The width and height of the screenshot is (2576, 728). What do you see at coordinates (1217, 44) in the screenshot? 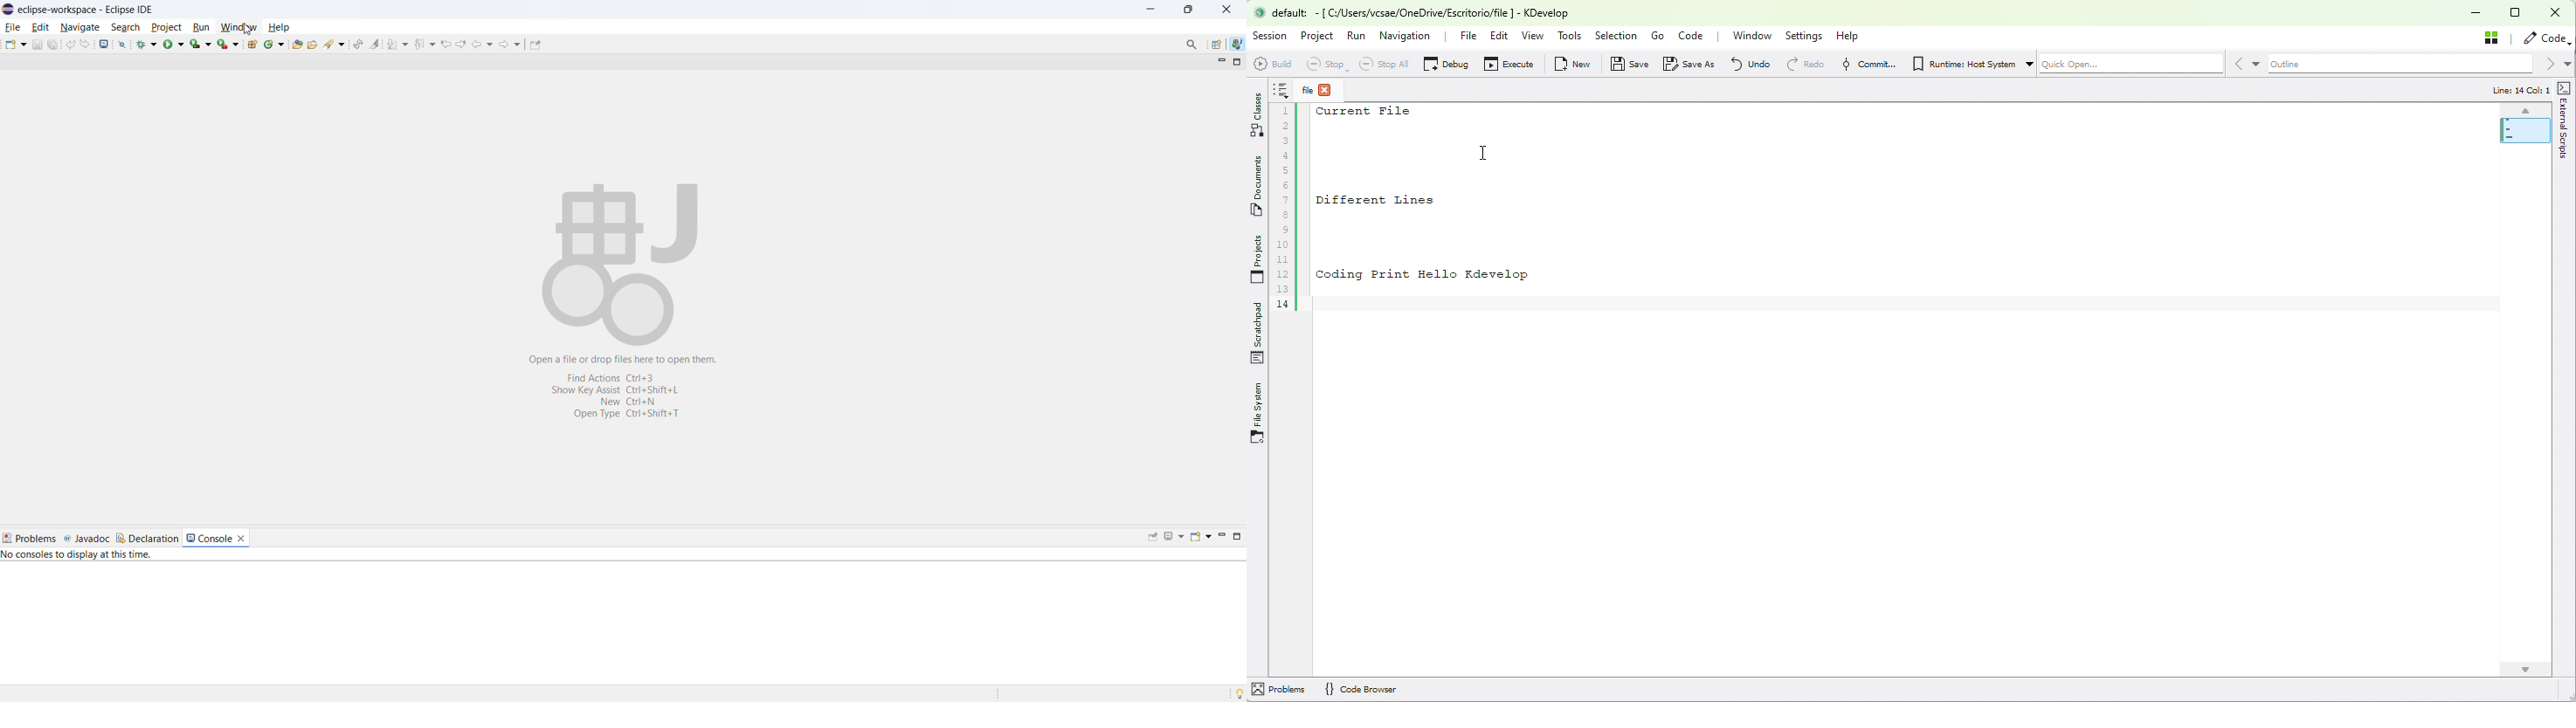
I see `open perspective` at bounding box center [1217, 44].